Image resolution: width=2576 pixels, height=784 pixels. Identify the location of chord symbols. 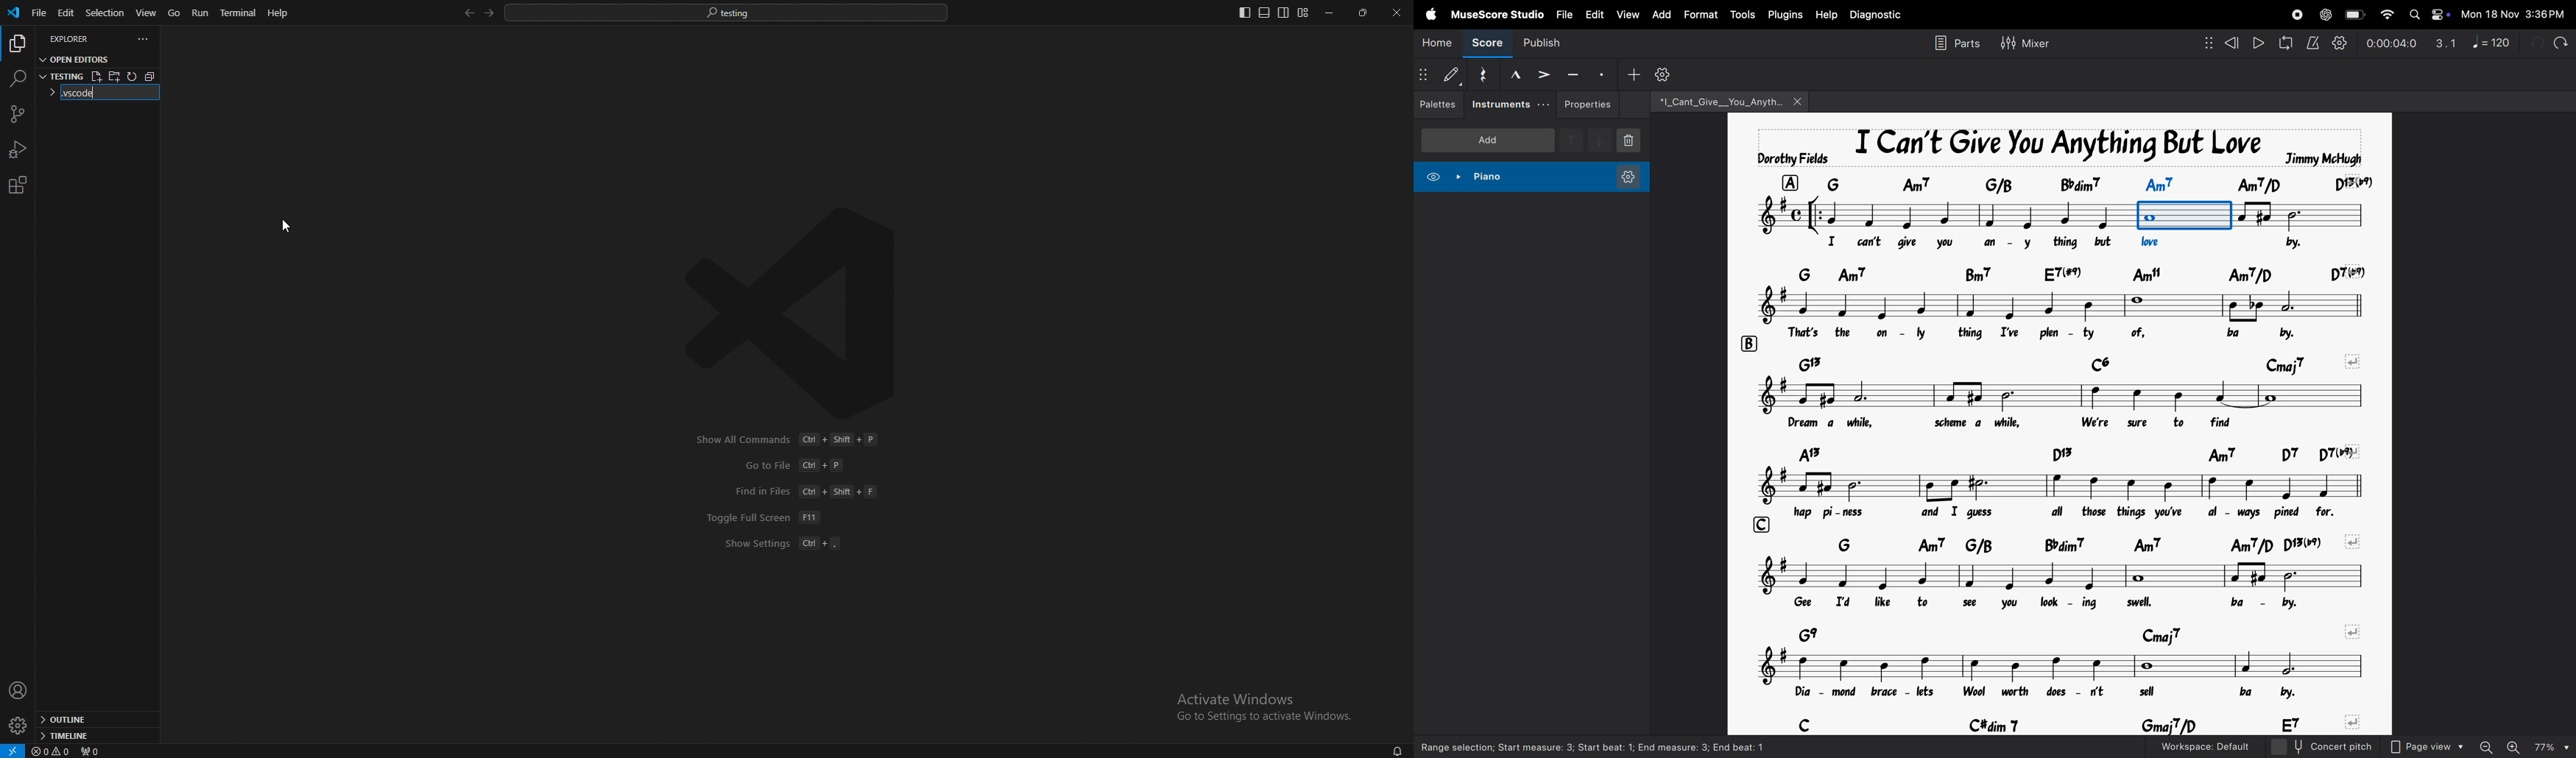
(2079, 635).